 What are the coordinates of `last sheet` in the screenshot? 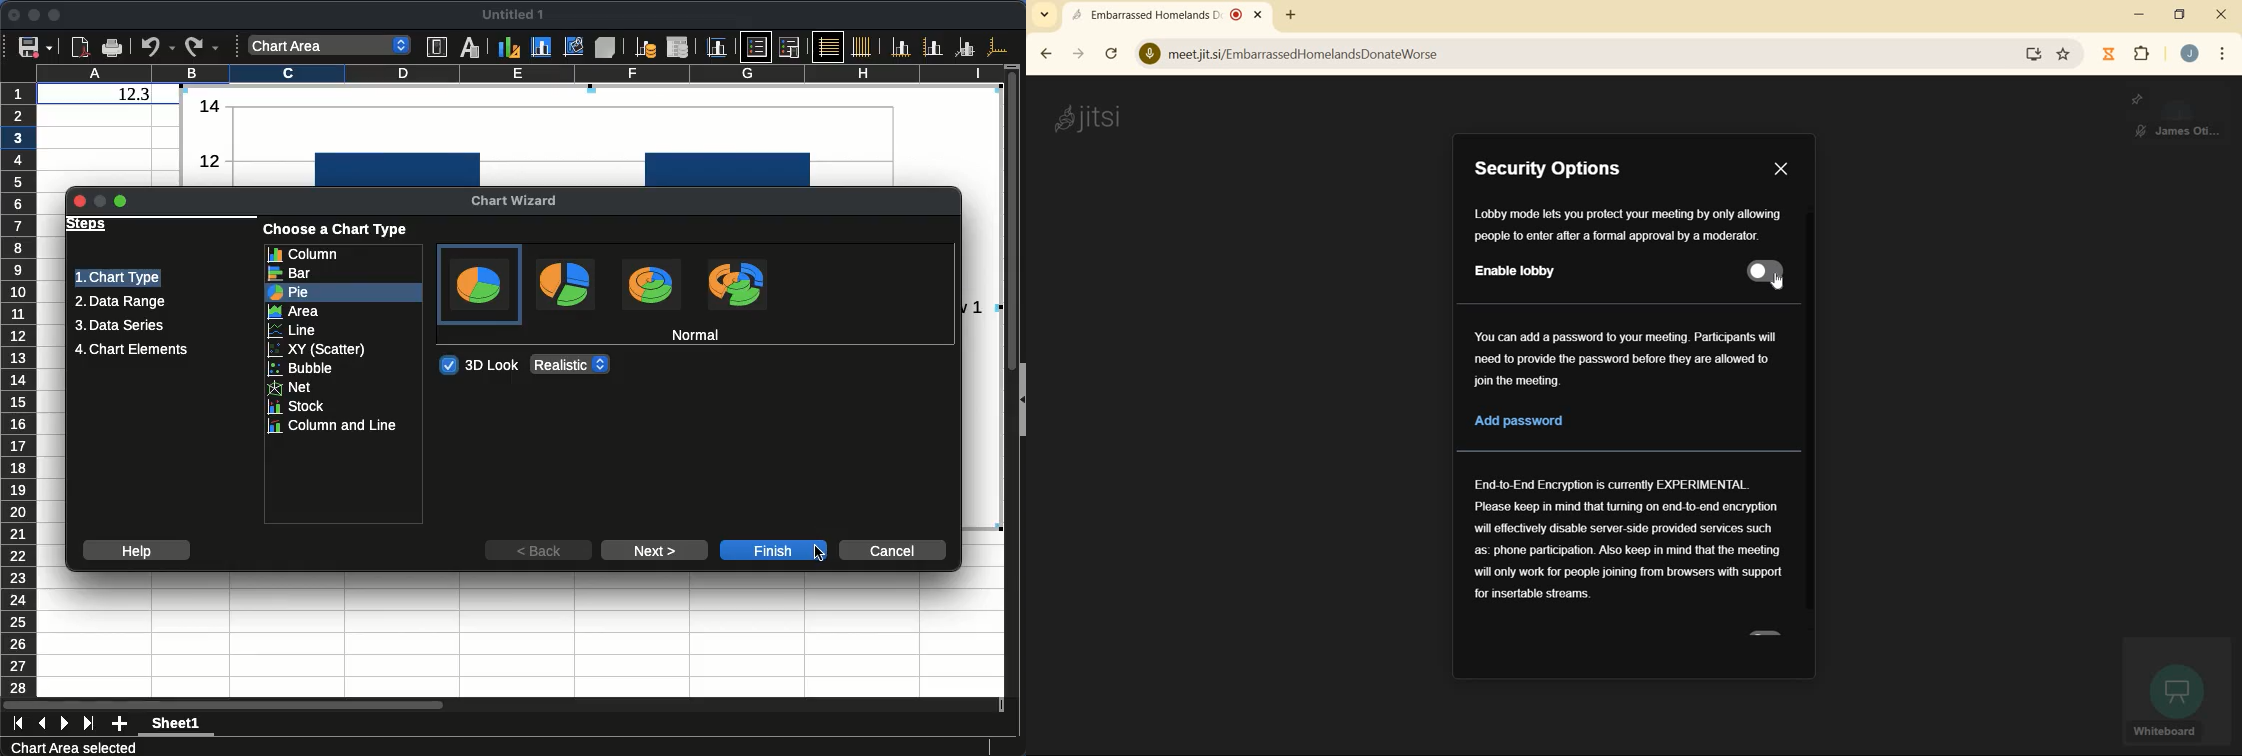 It's located at (88, 724).